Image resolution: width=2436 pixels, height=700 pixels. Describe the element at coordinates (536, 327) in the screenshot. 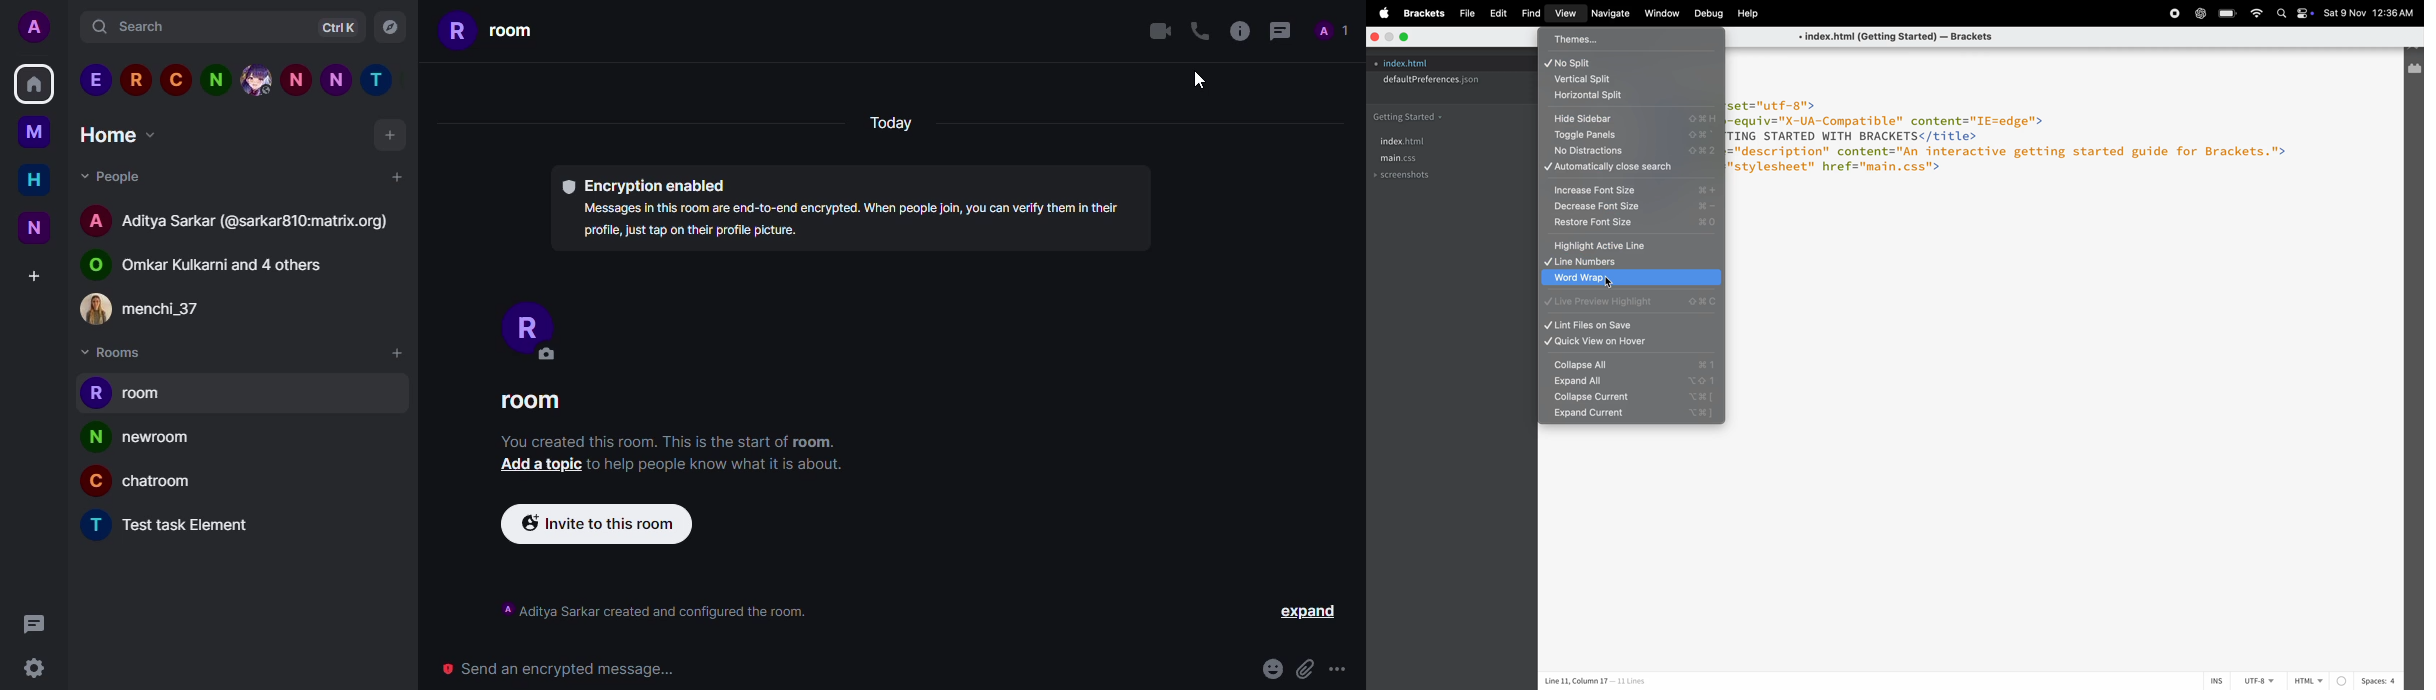

I see `Profile` at that location.